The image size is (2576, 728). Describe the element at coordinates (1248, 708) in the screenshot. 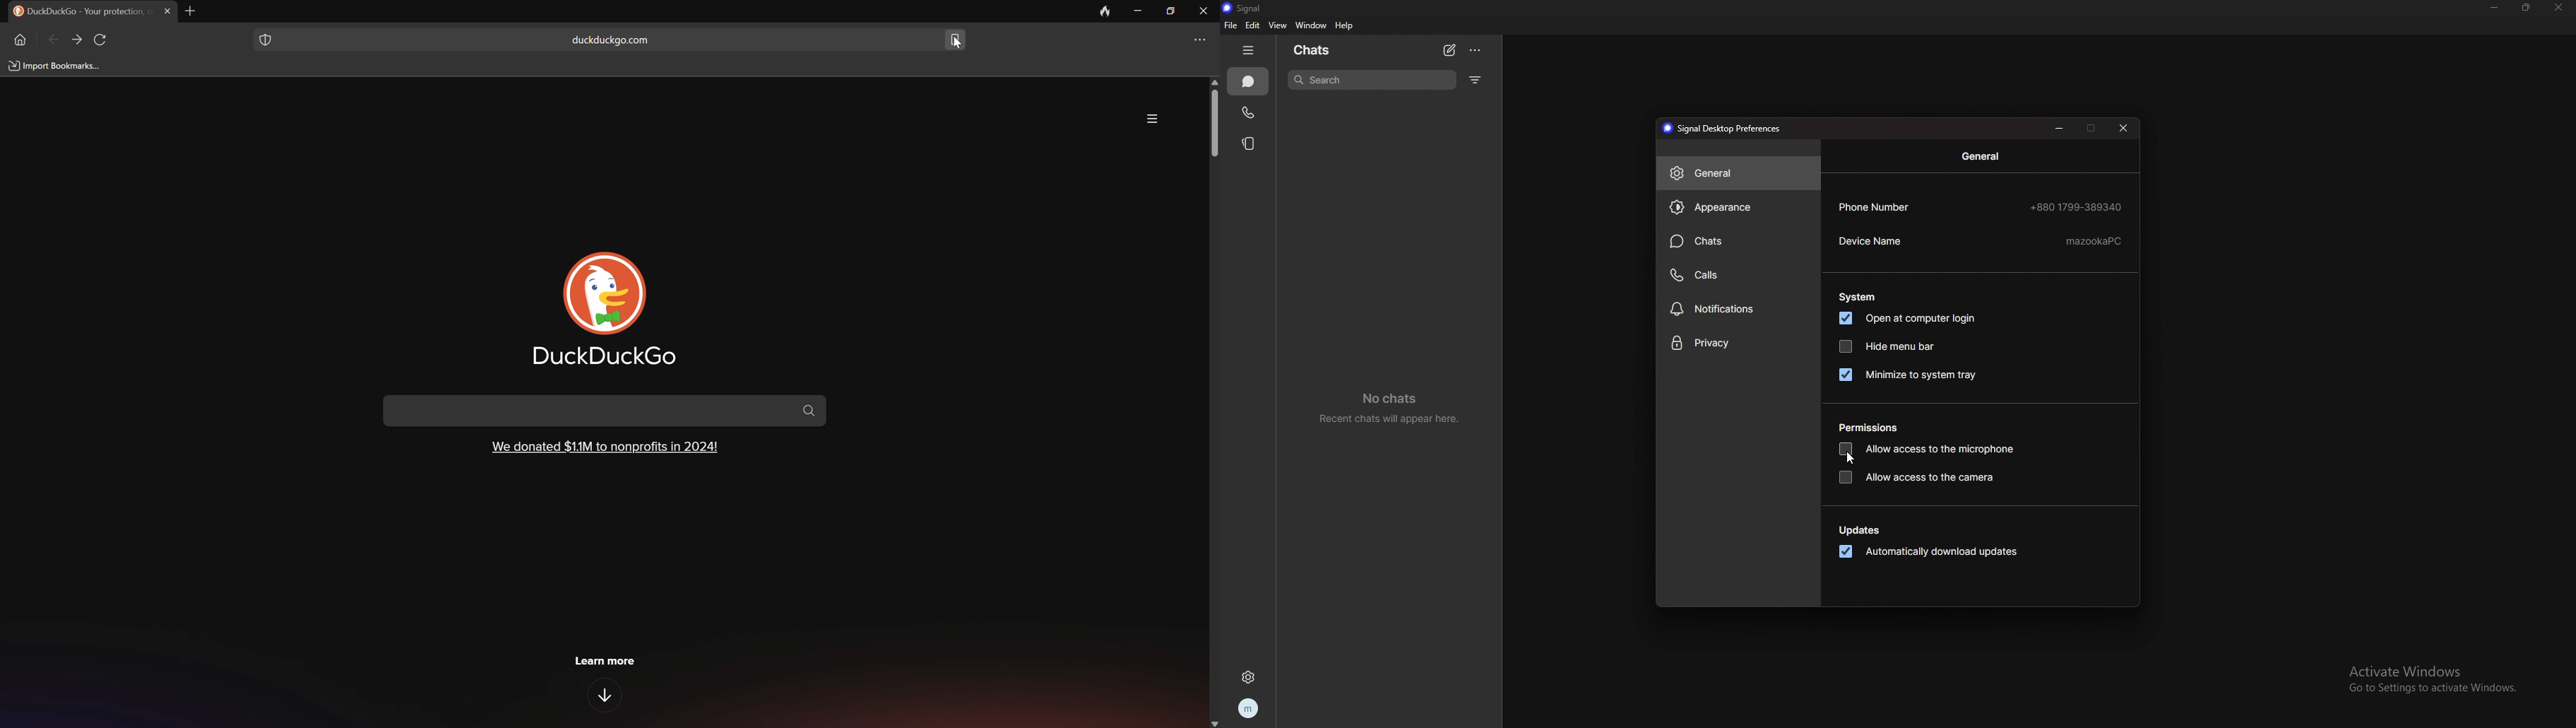

I see `profile` at that location.